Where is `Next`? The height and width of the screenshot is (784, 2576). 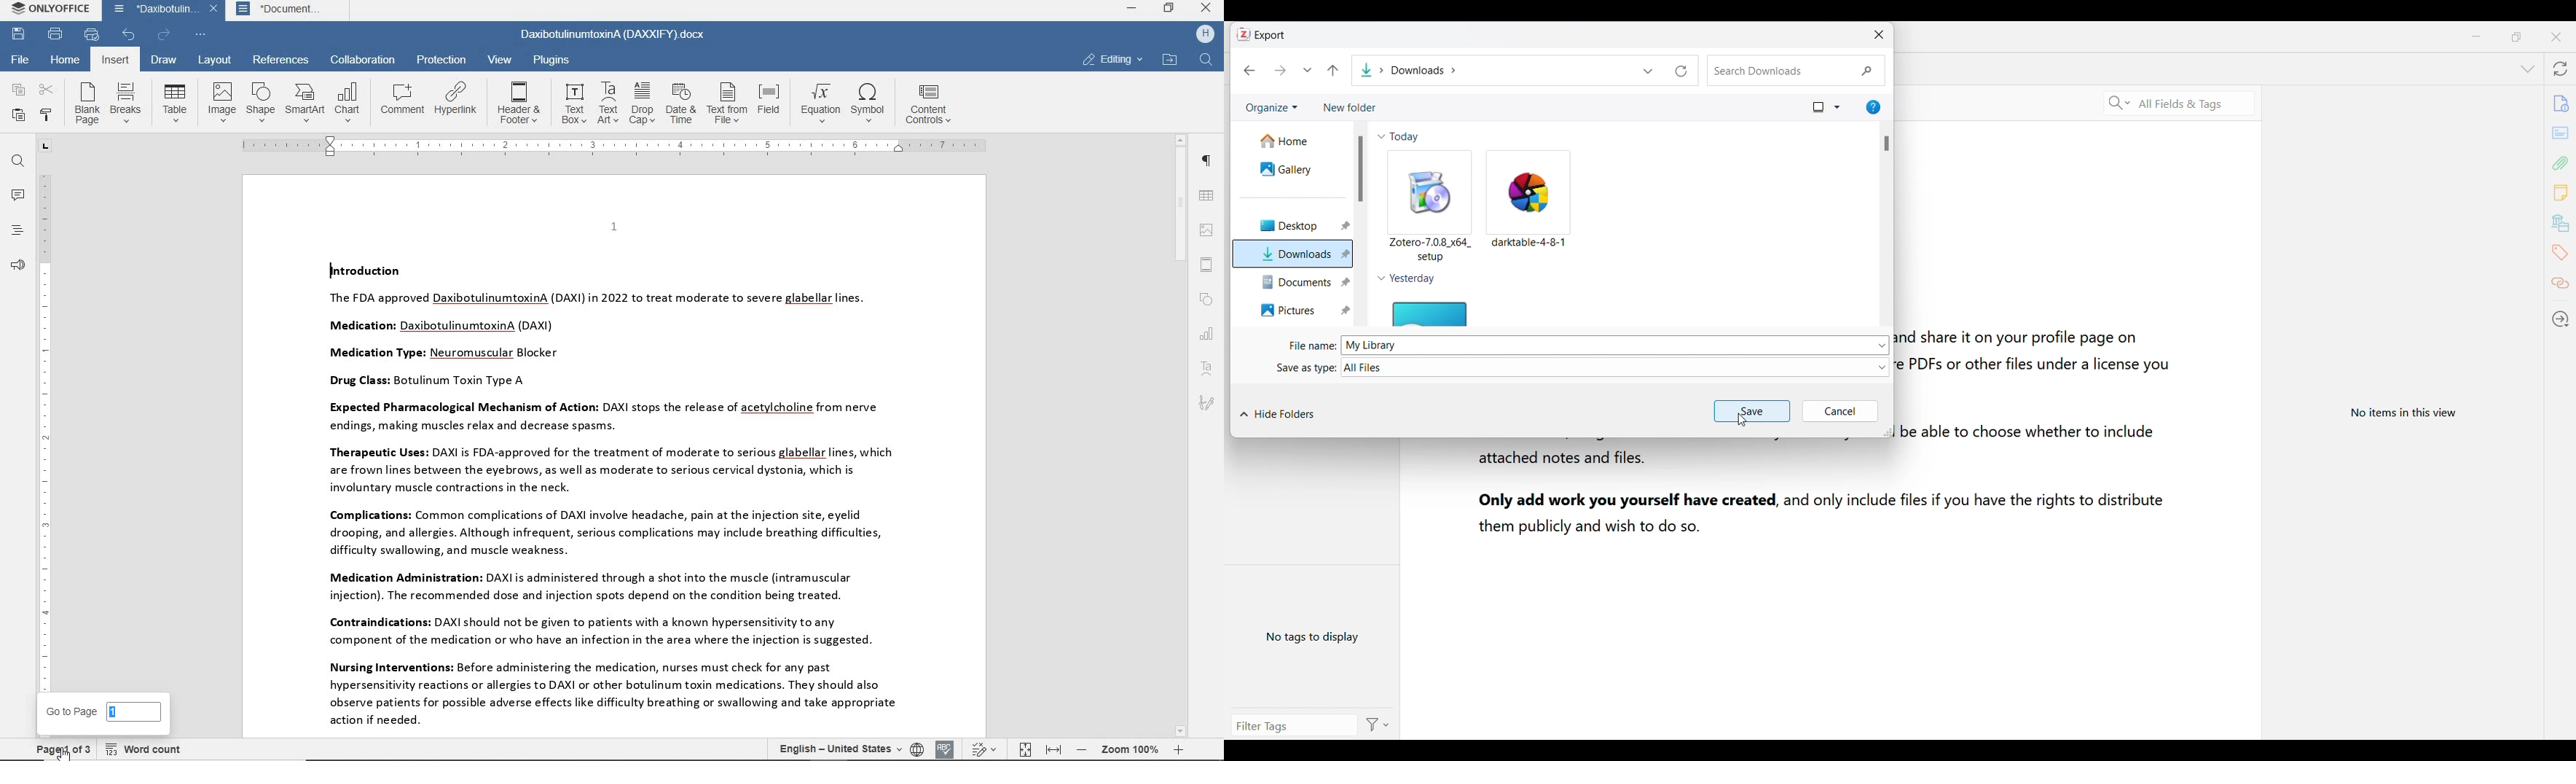
Next is located at coordinates (1280, 70).